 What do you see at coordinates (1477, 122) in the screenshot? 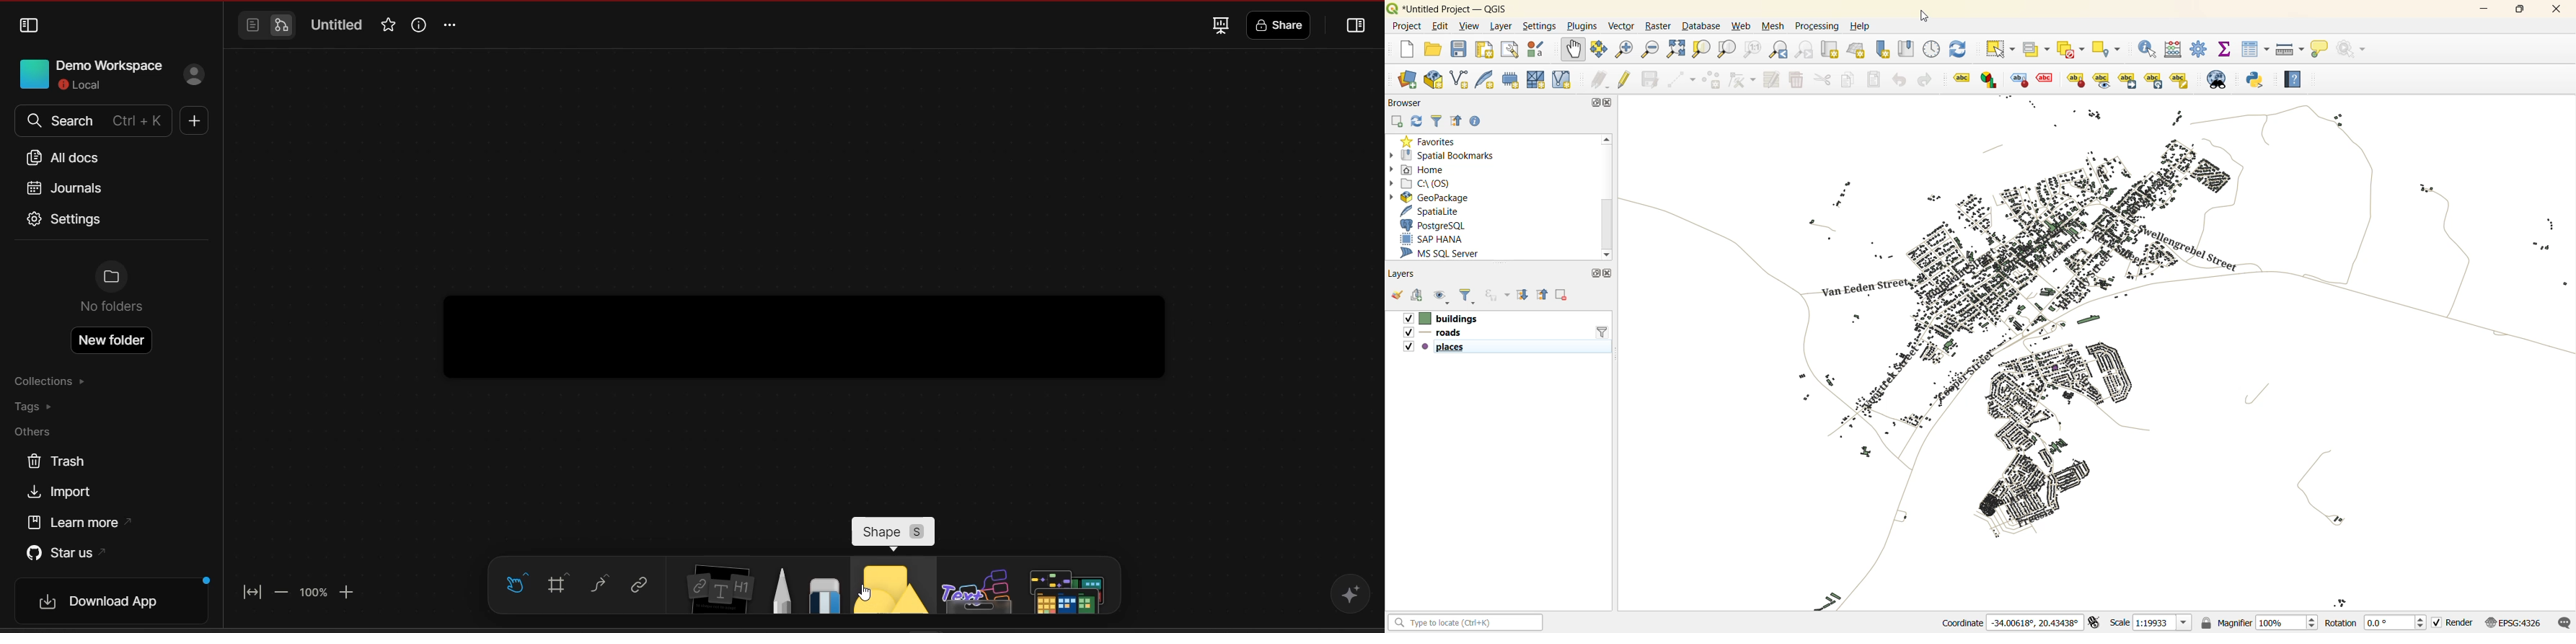
I see `enable properties` at bounding box center [1477, 122].